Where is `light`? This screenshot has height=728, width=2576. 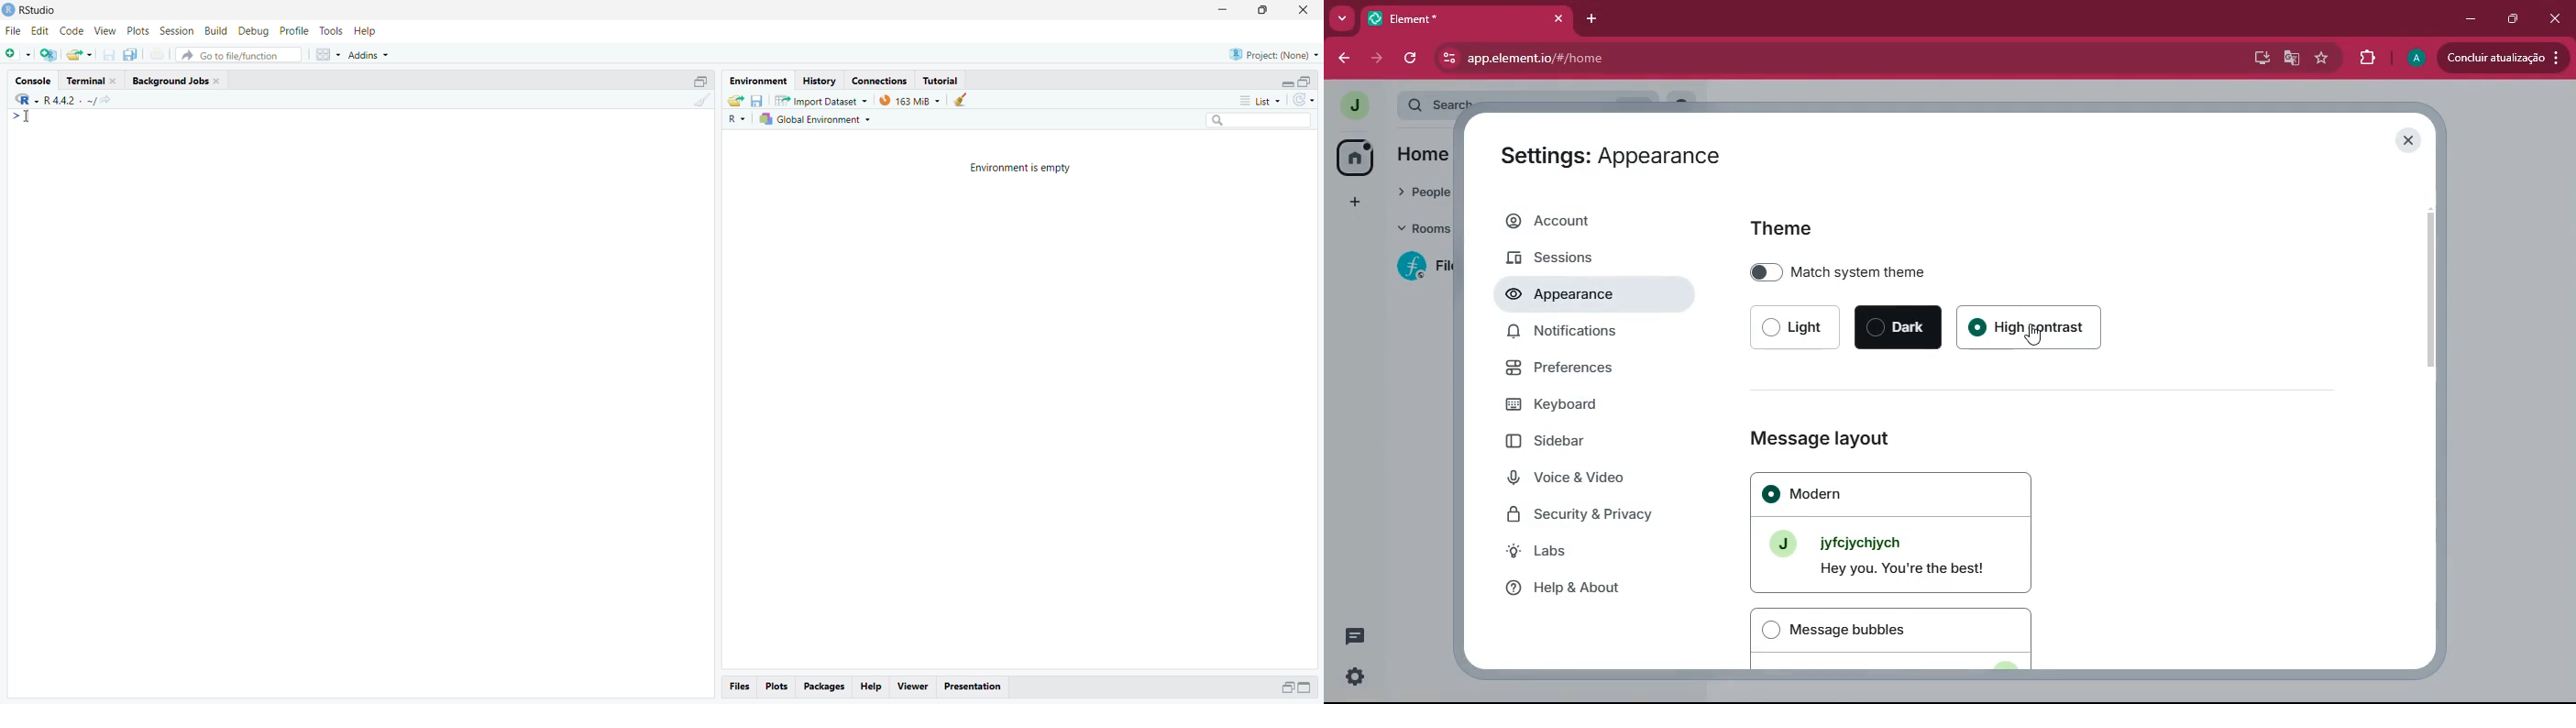 light is located at coordinates (1798, 328).